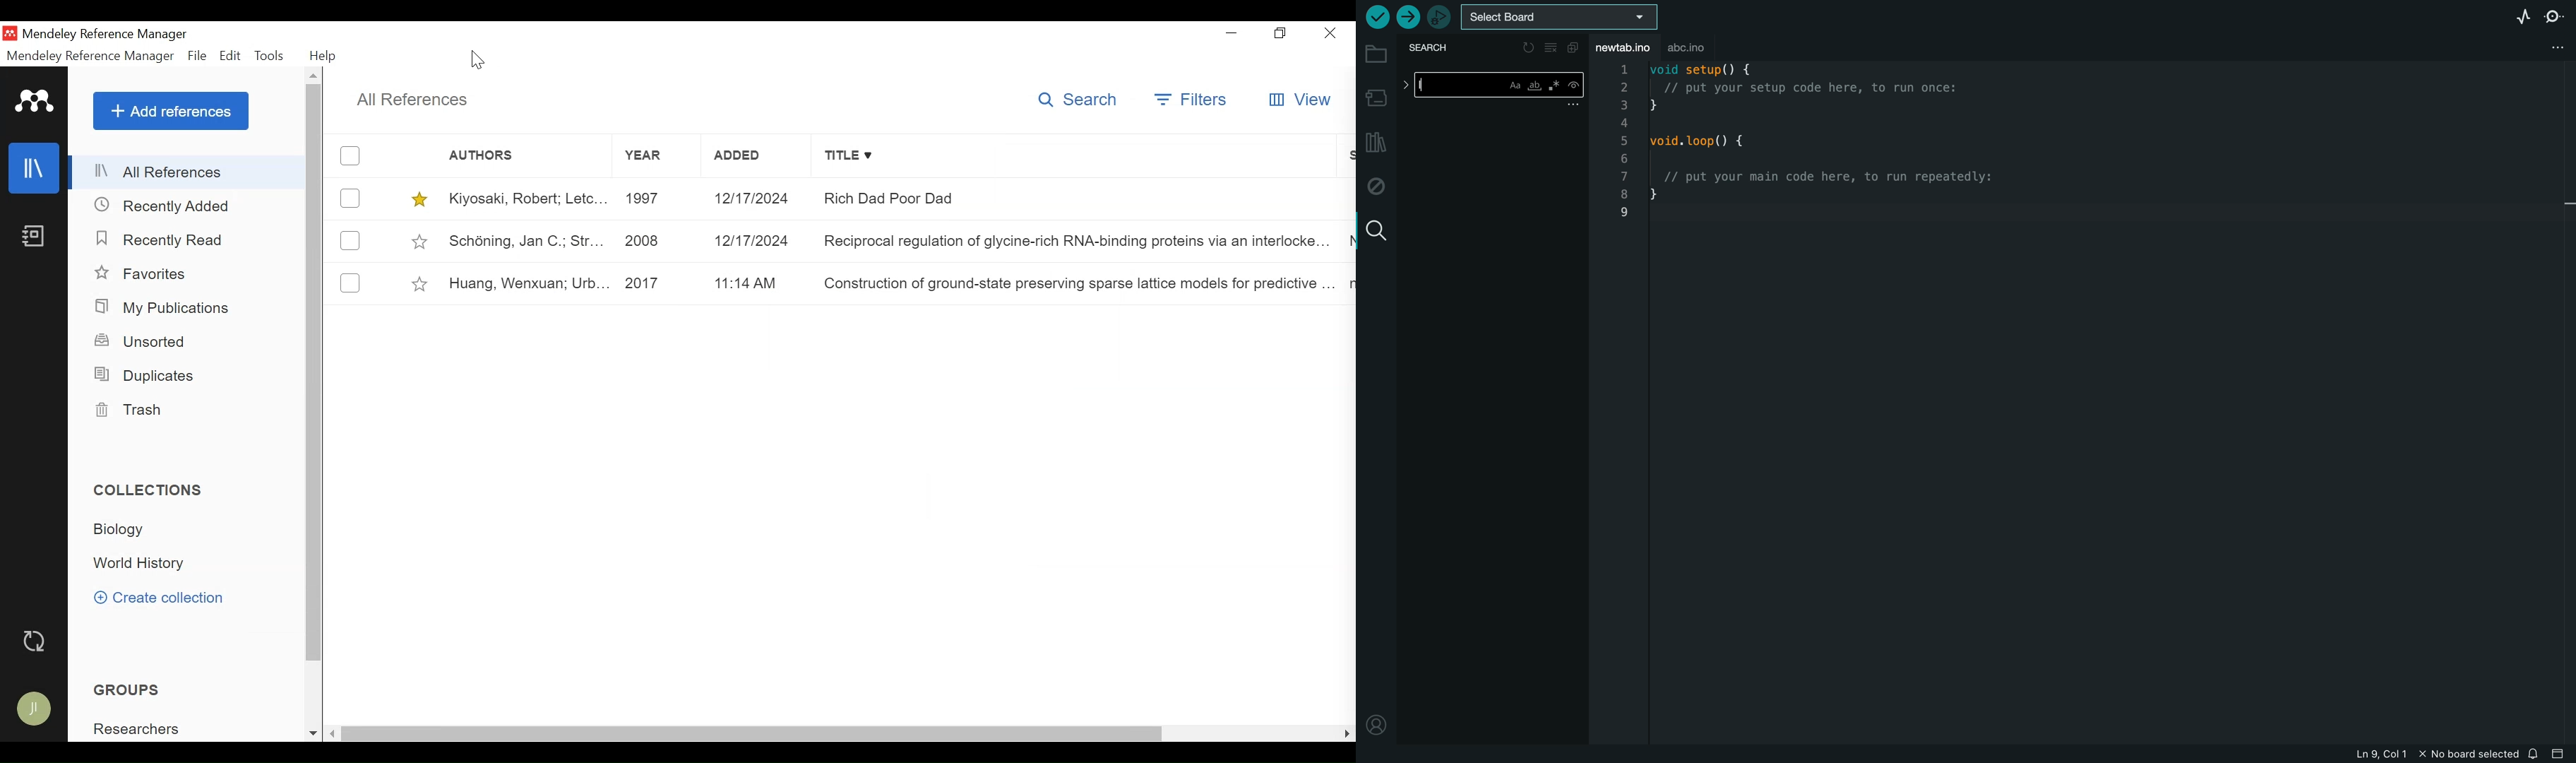 This screenshot has width=2576, height=784. Describe the element at coordinates (350, 155) in the screenshot. I see `(un)select` at that location.